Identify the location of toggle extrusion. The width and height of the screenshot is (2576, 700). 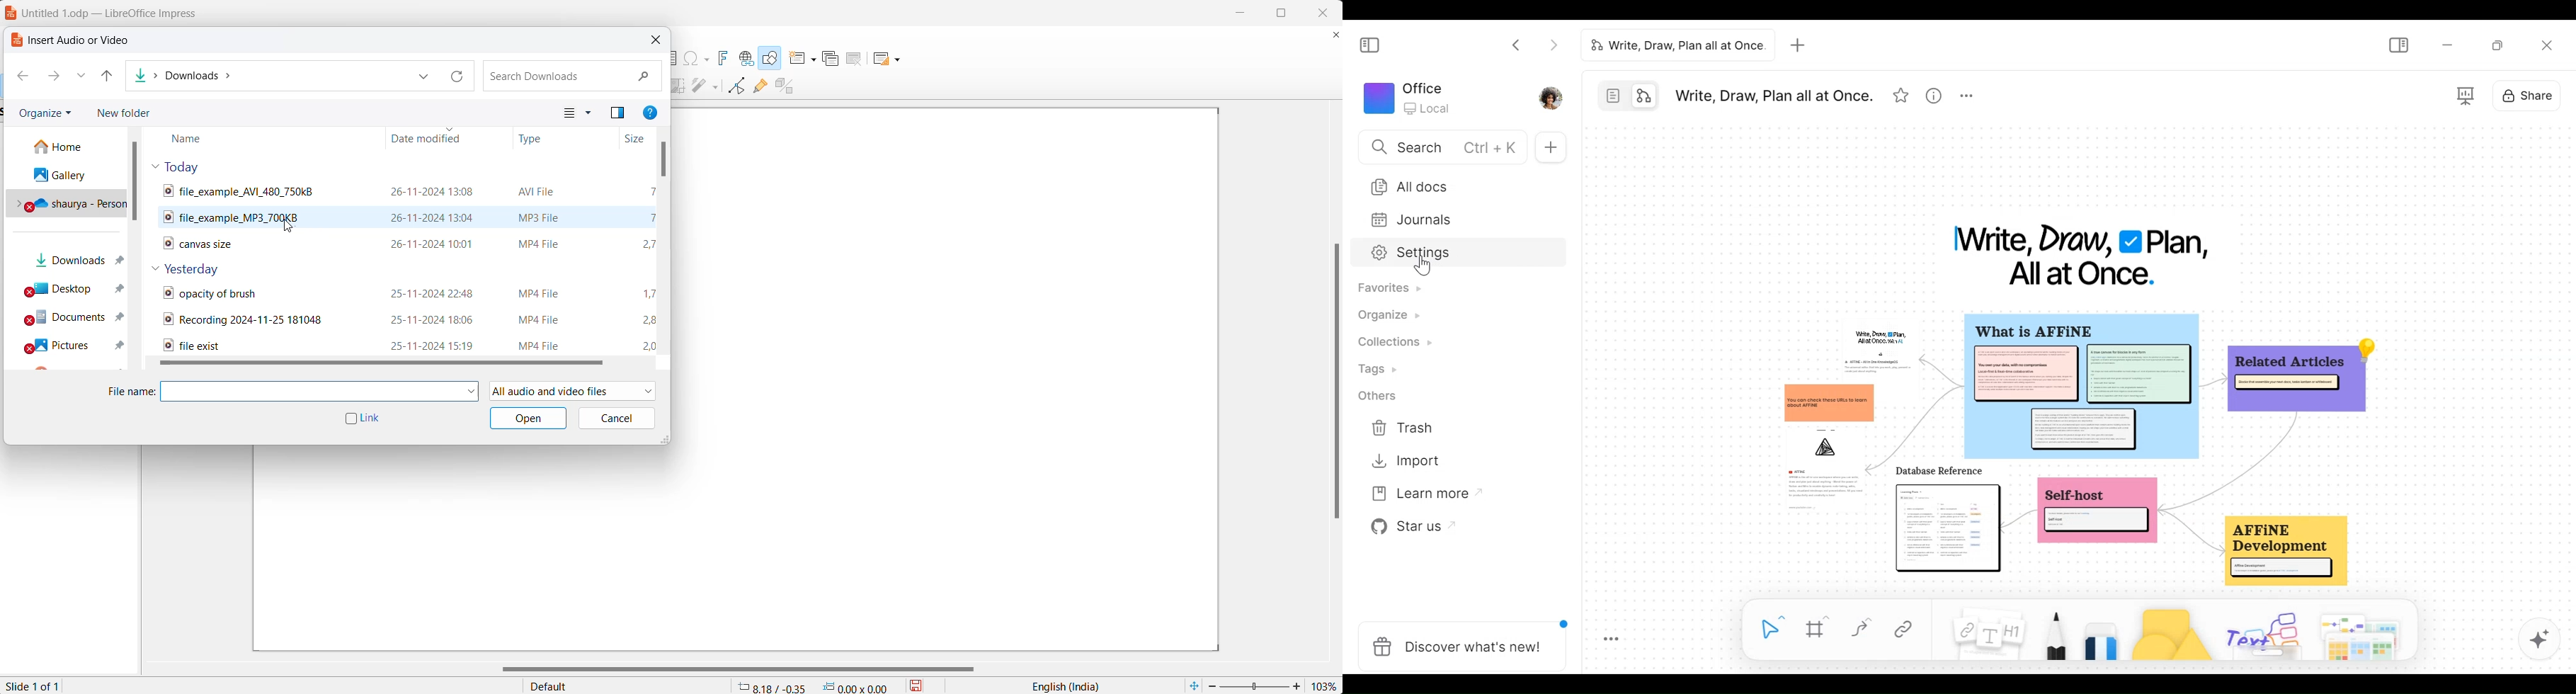
(787, 86).